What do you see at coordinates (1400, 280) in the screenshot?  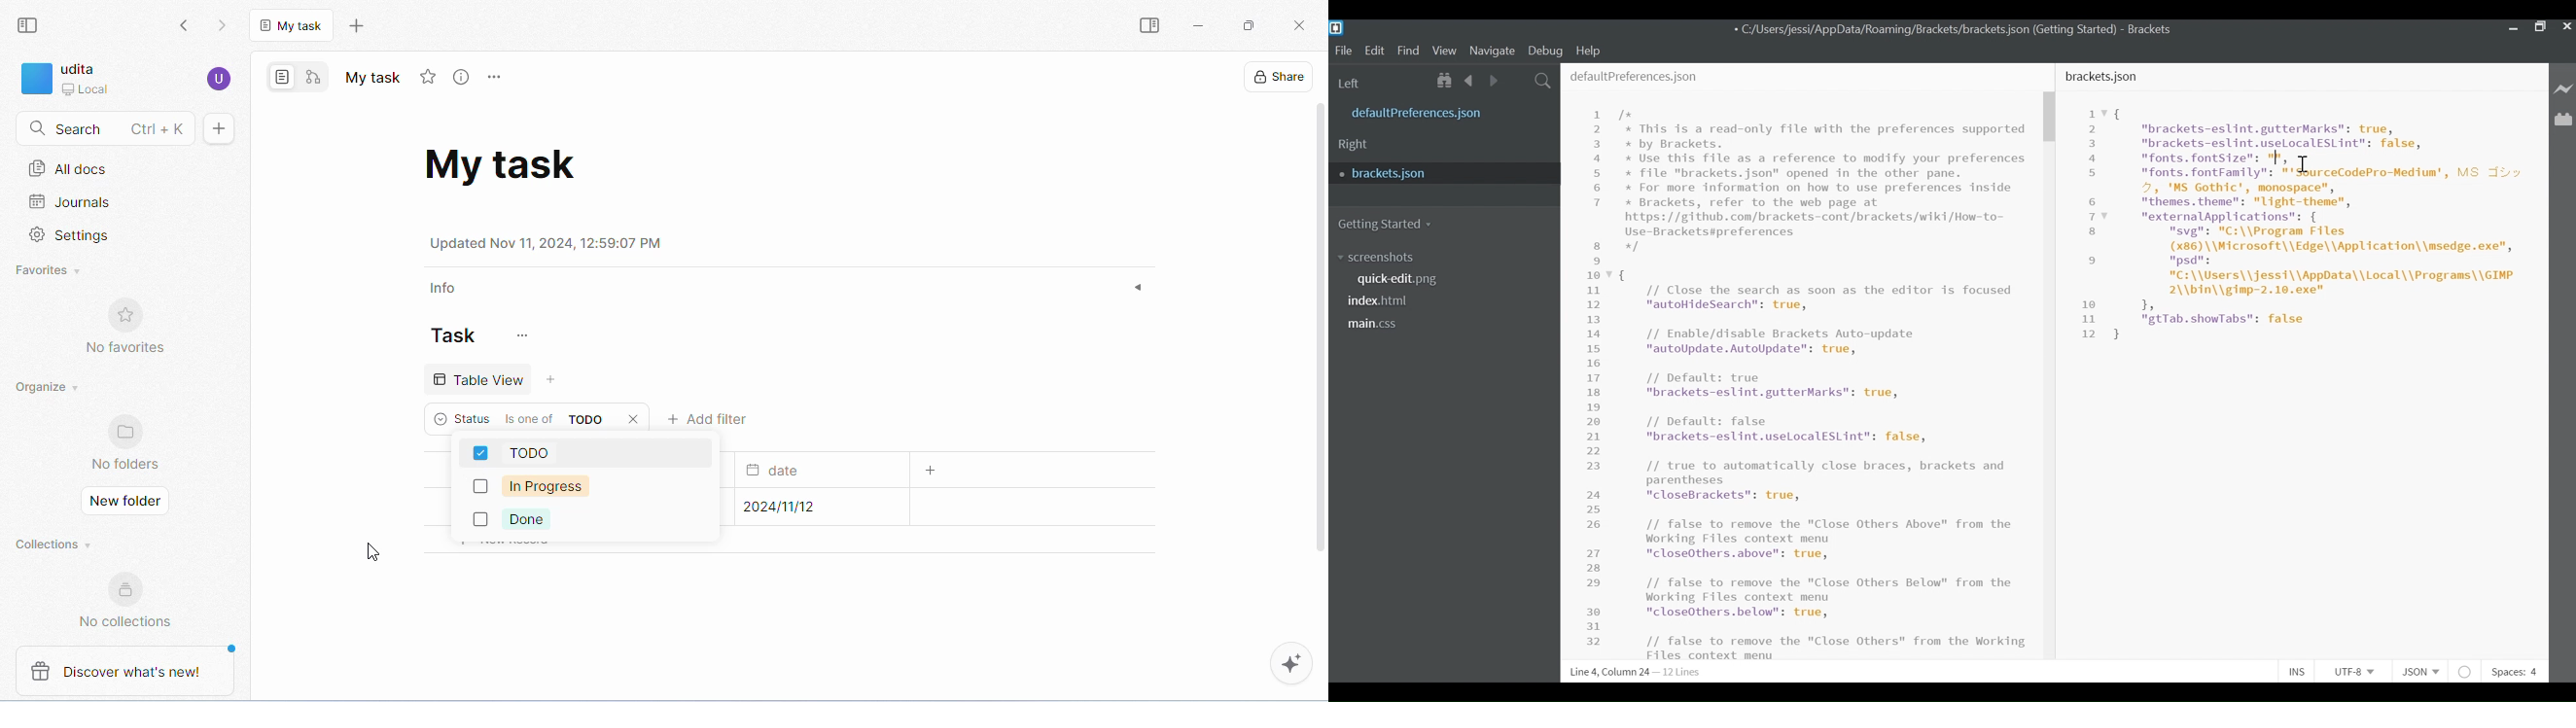 I see `quick-edit.png File` at bounding box center [1400, 280].